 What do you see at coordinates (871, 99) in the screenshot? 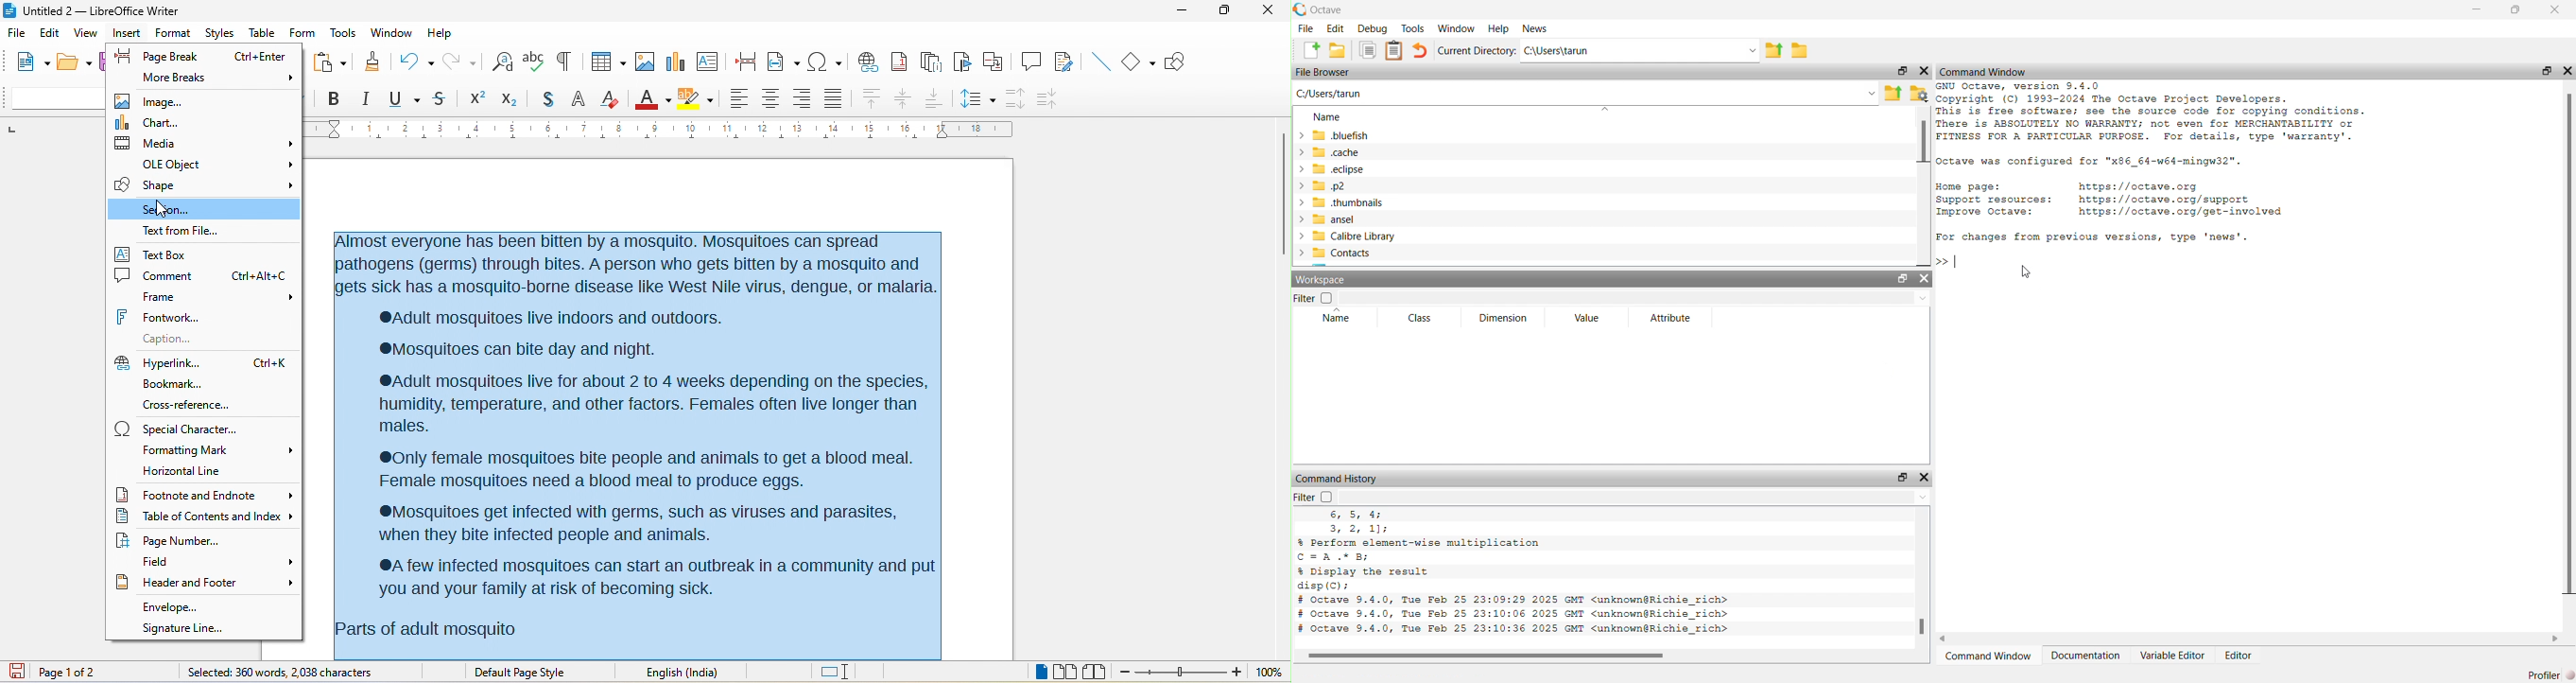
I see `align top` at bounding box center [871, 99].